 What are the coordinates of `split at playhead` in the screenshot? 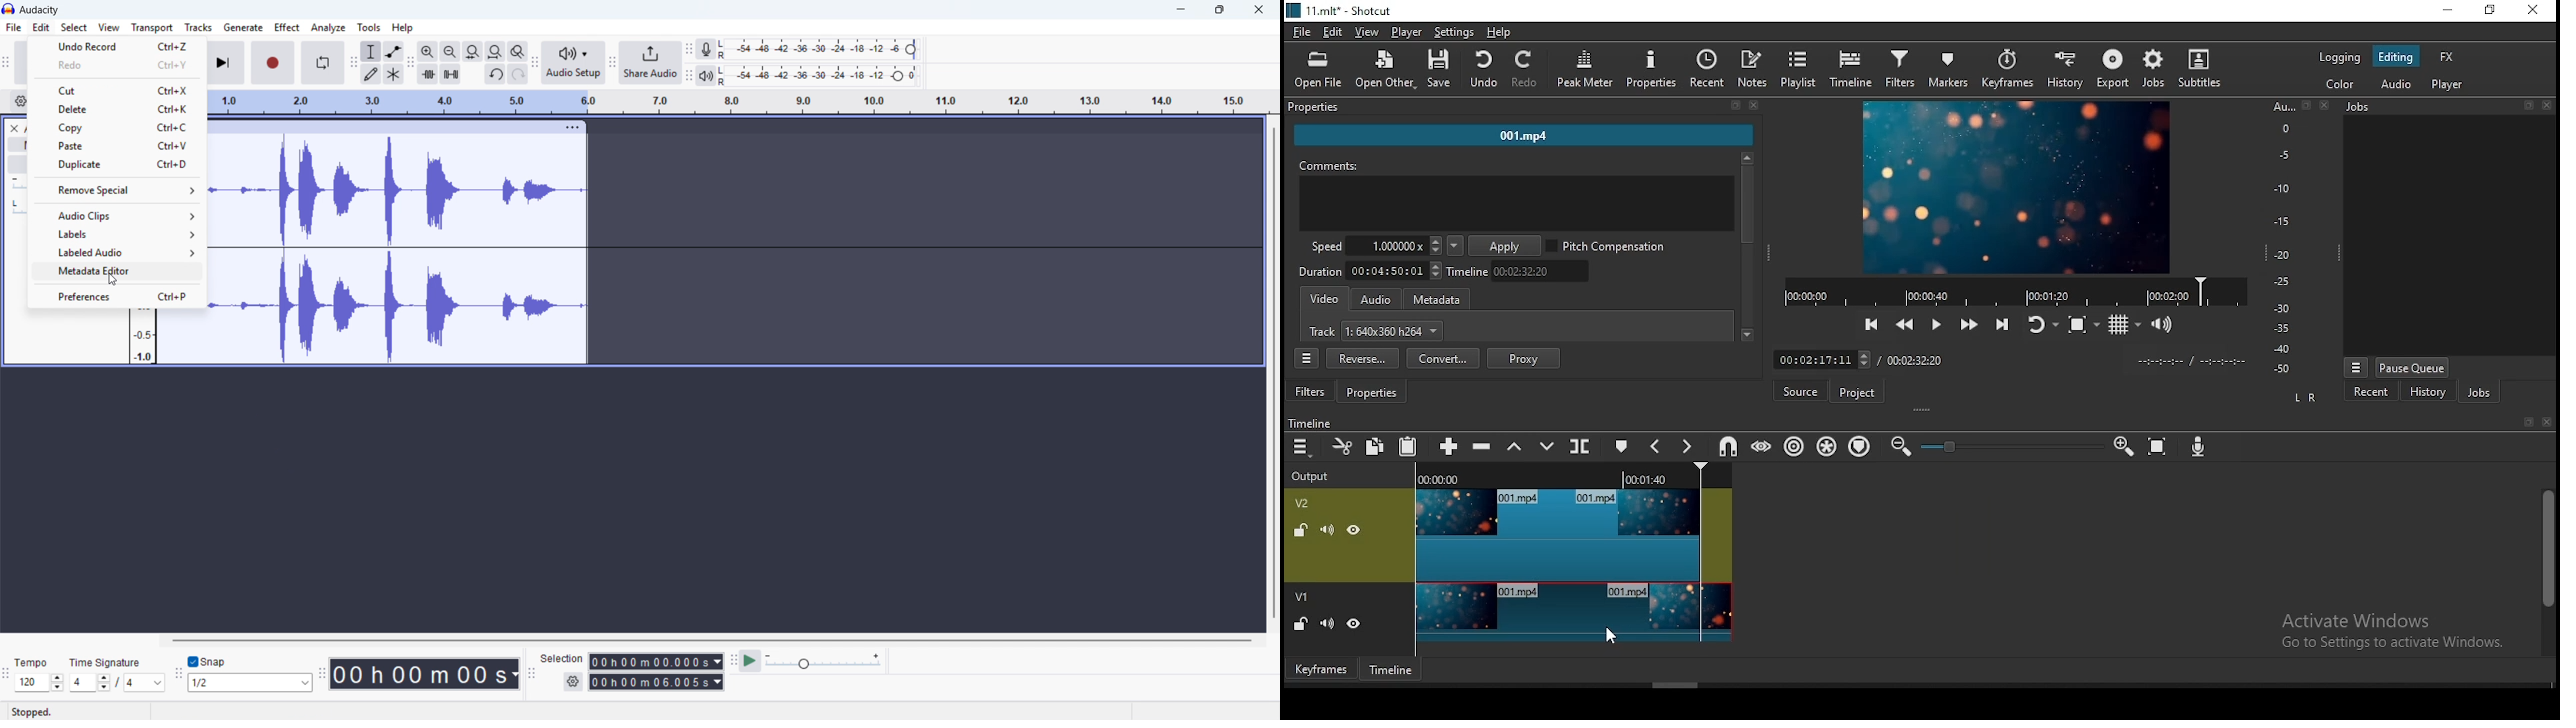 It's located at (1582, 446).